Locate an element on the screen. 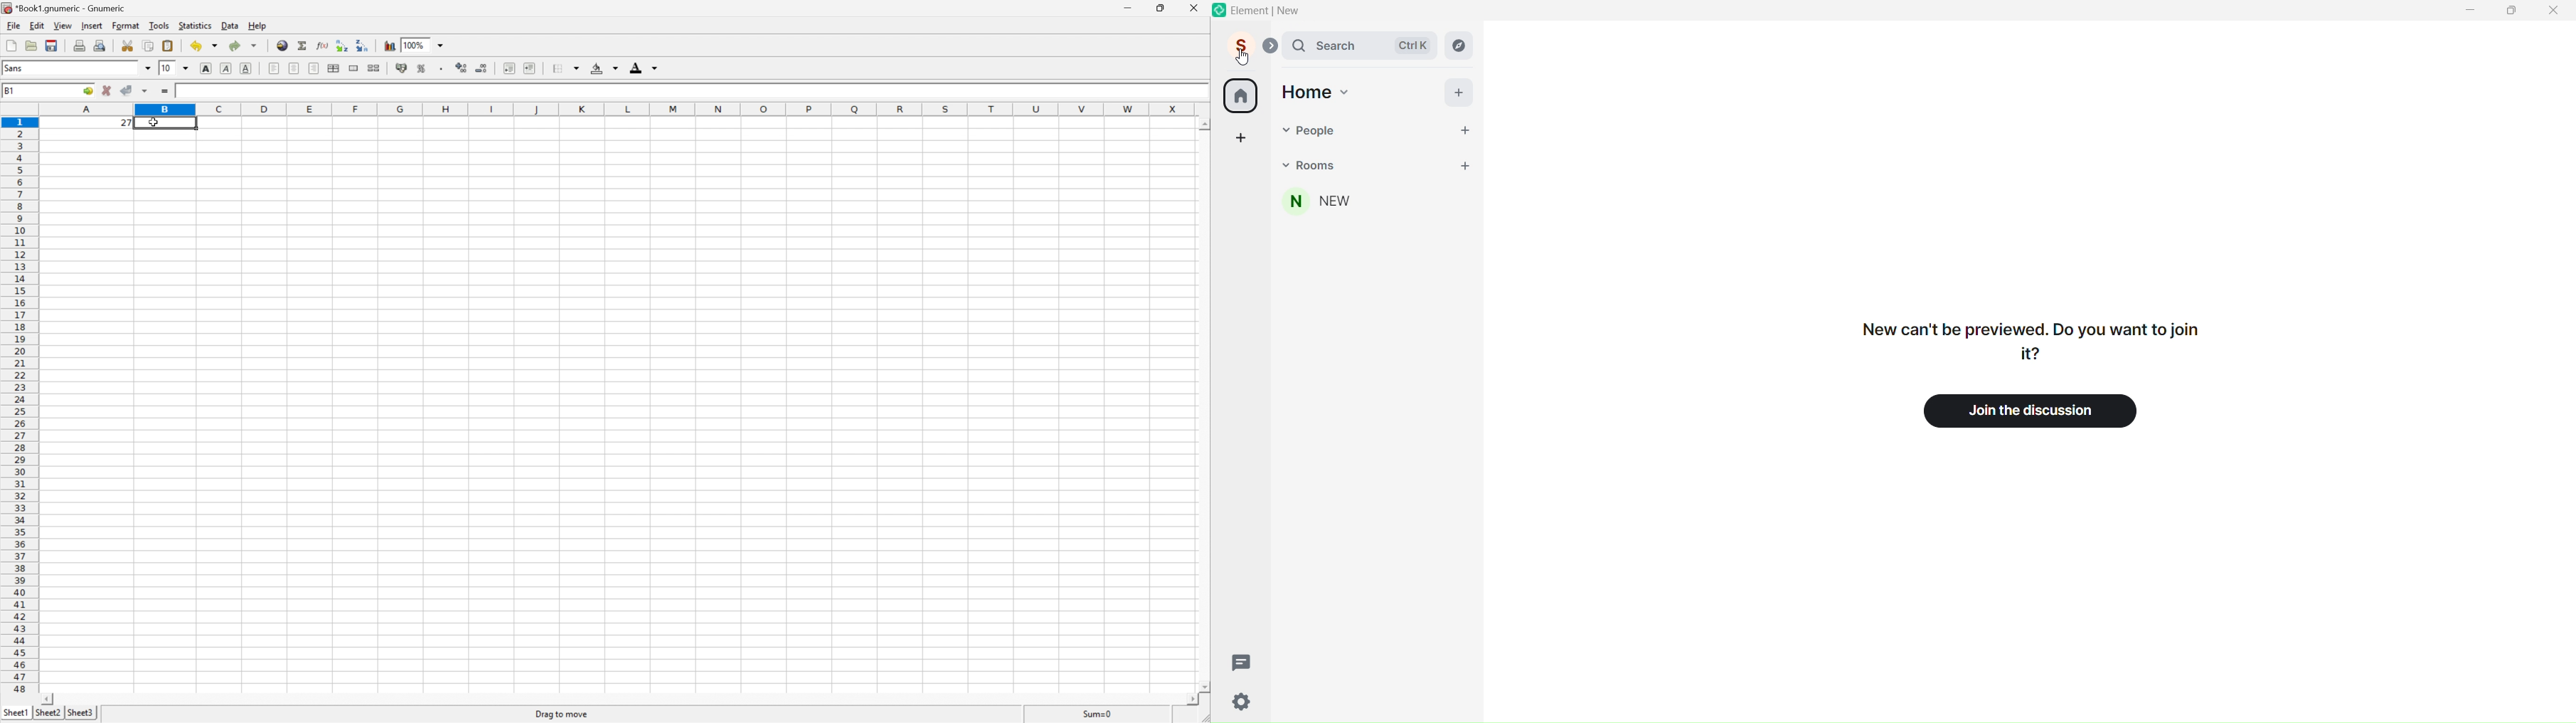 This screenshot has width=2576, height=728. Tools is located at coordinates (158, 24).